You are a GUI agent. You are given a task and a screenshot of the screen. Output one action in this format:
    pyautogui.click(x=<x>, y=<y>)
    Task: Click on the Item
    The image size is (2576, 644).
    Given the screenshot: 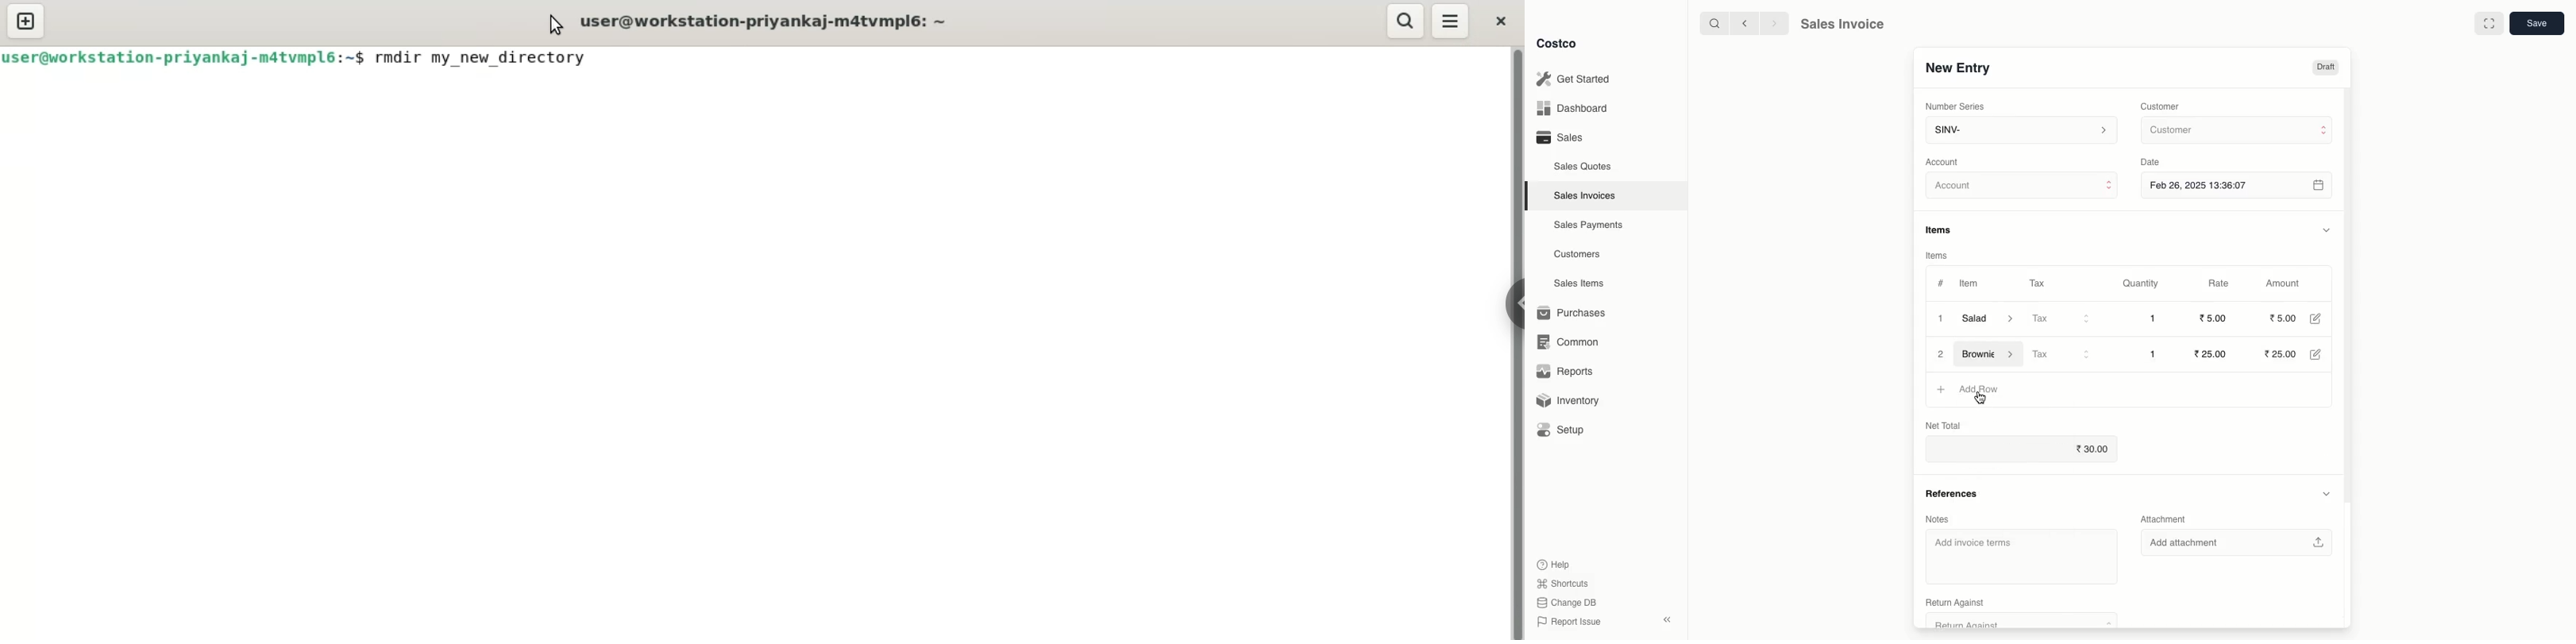 What is the action you would take?
    pyautogui.click(x=1971, y=285)
    